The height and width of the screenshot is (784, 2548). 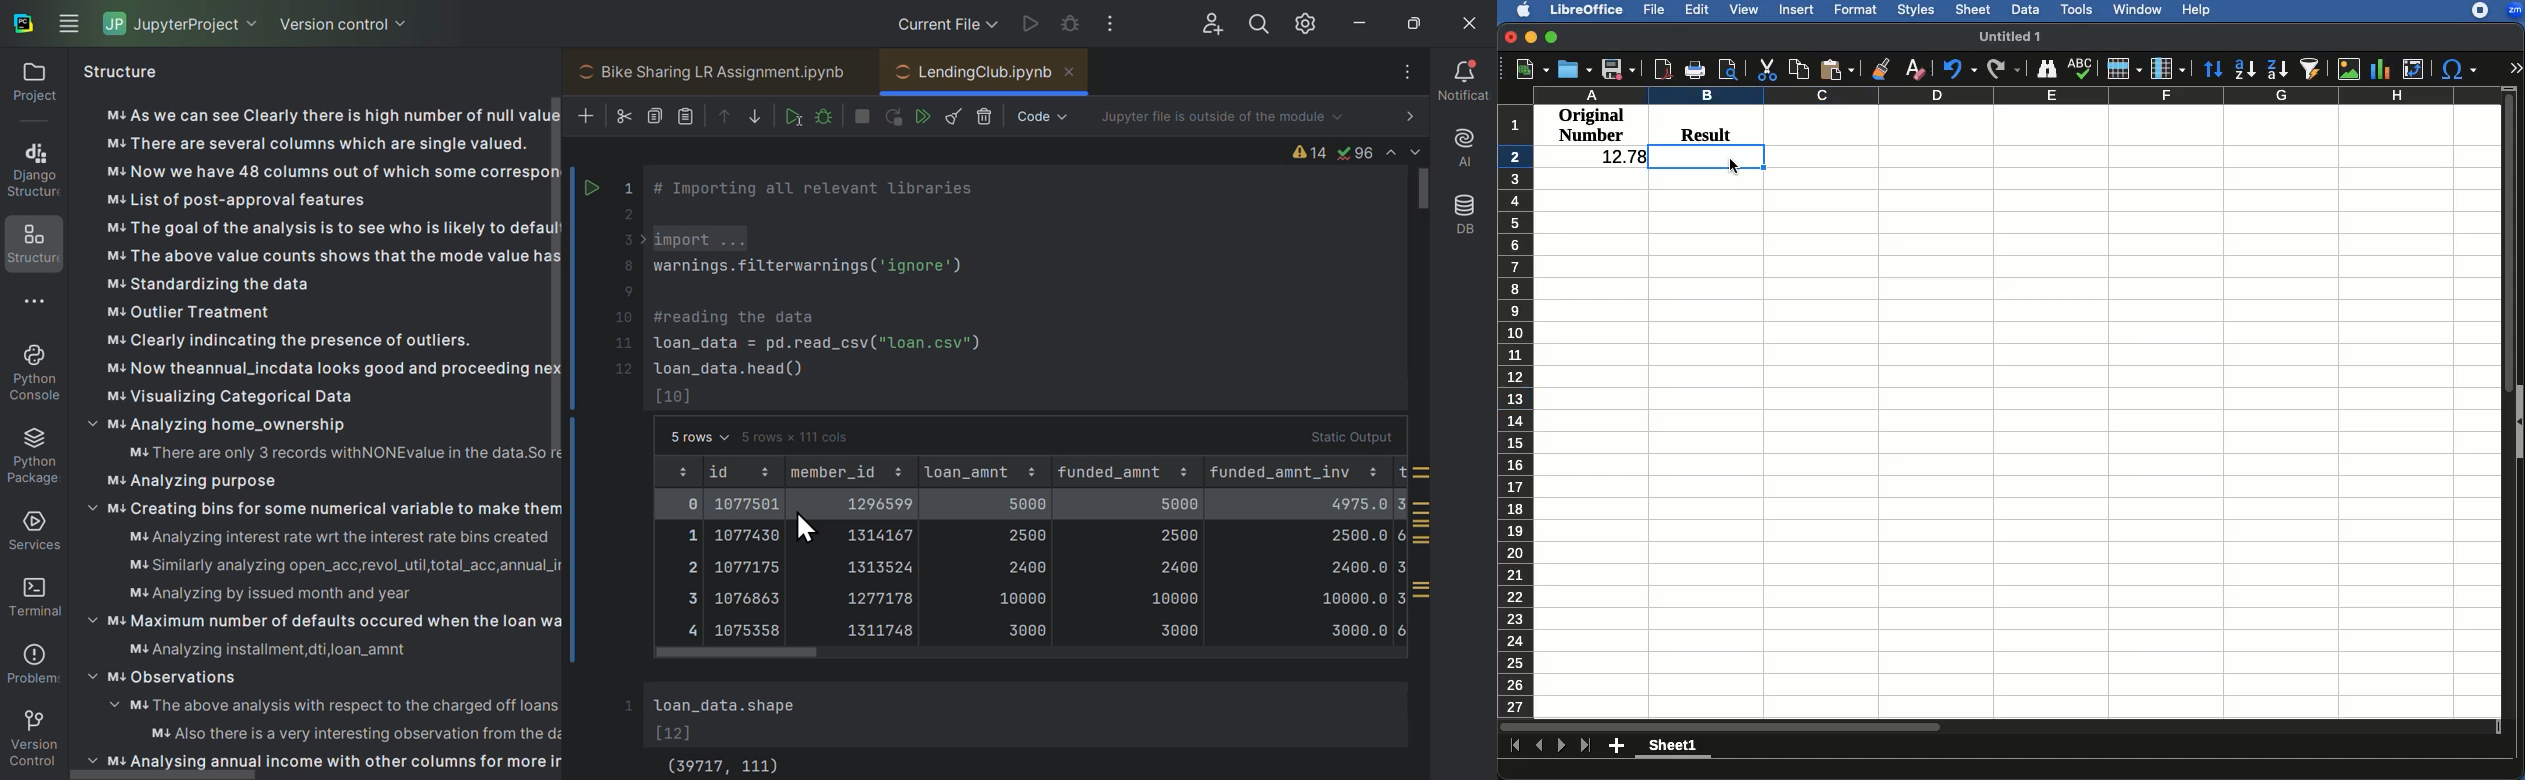 I want to click on Save, so click(x=1619, y=70).